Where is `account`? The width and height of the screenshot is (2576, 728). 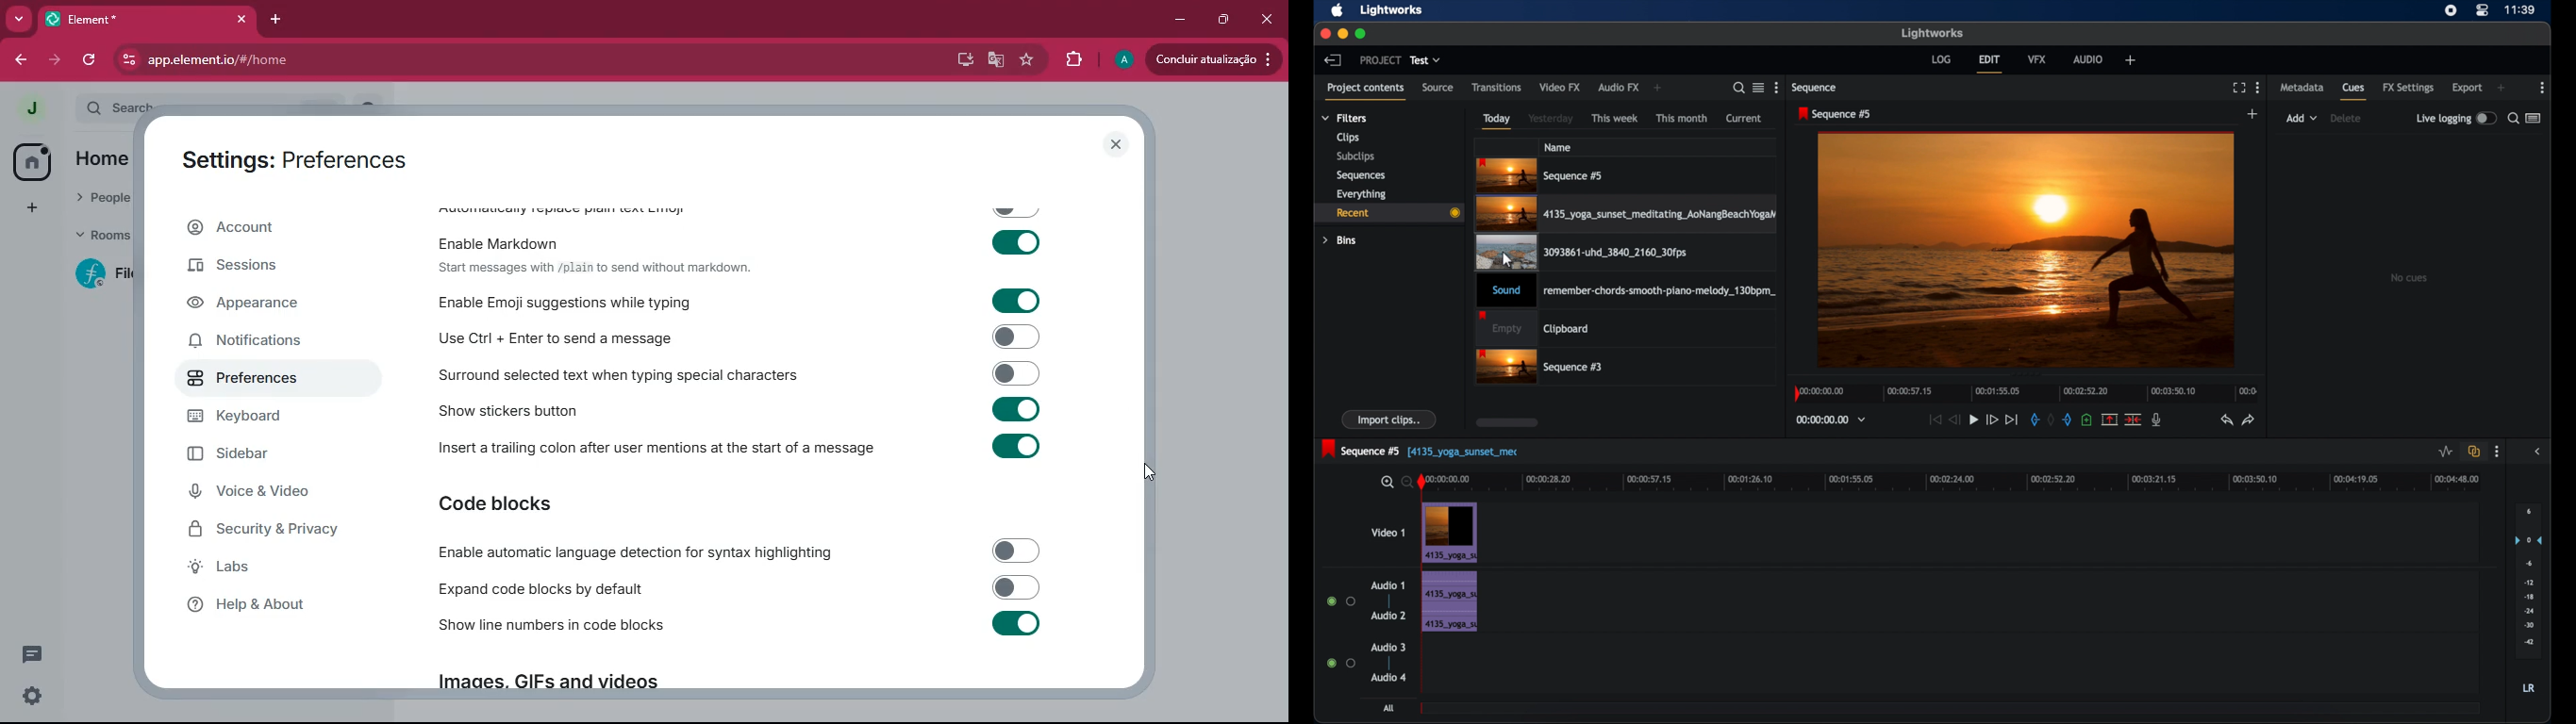
account is located at coordinates (274, 228).